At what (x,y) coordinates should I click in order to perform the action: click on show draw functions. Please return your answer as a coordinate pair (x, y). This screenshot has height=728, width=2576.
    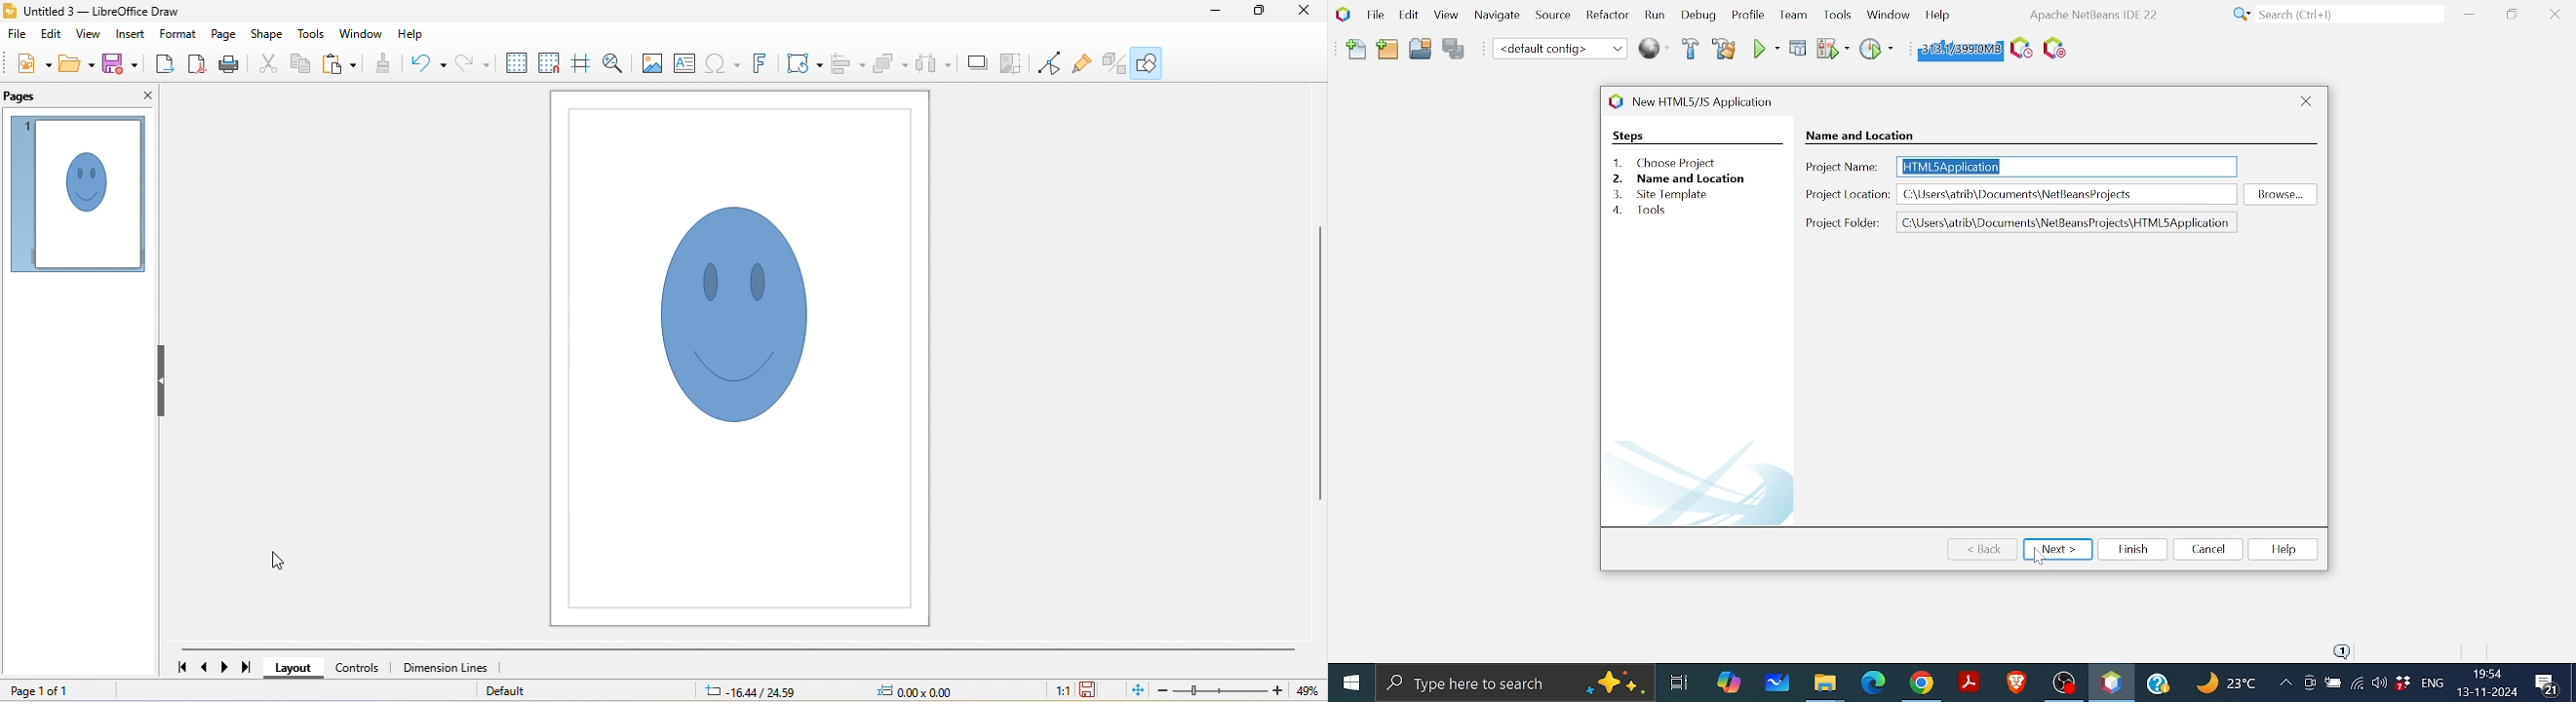
    Looking at the image, I should click on (1147, 62).